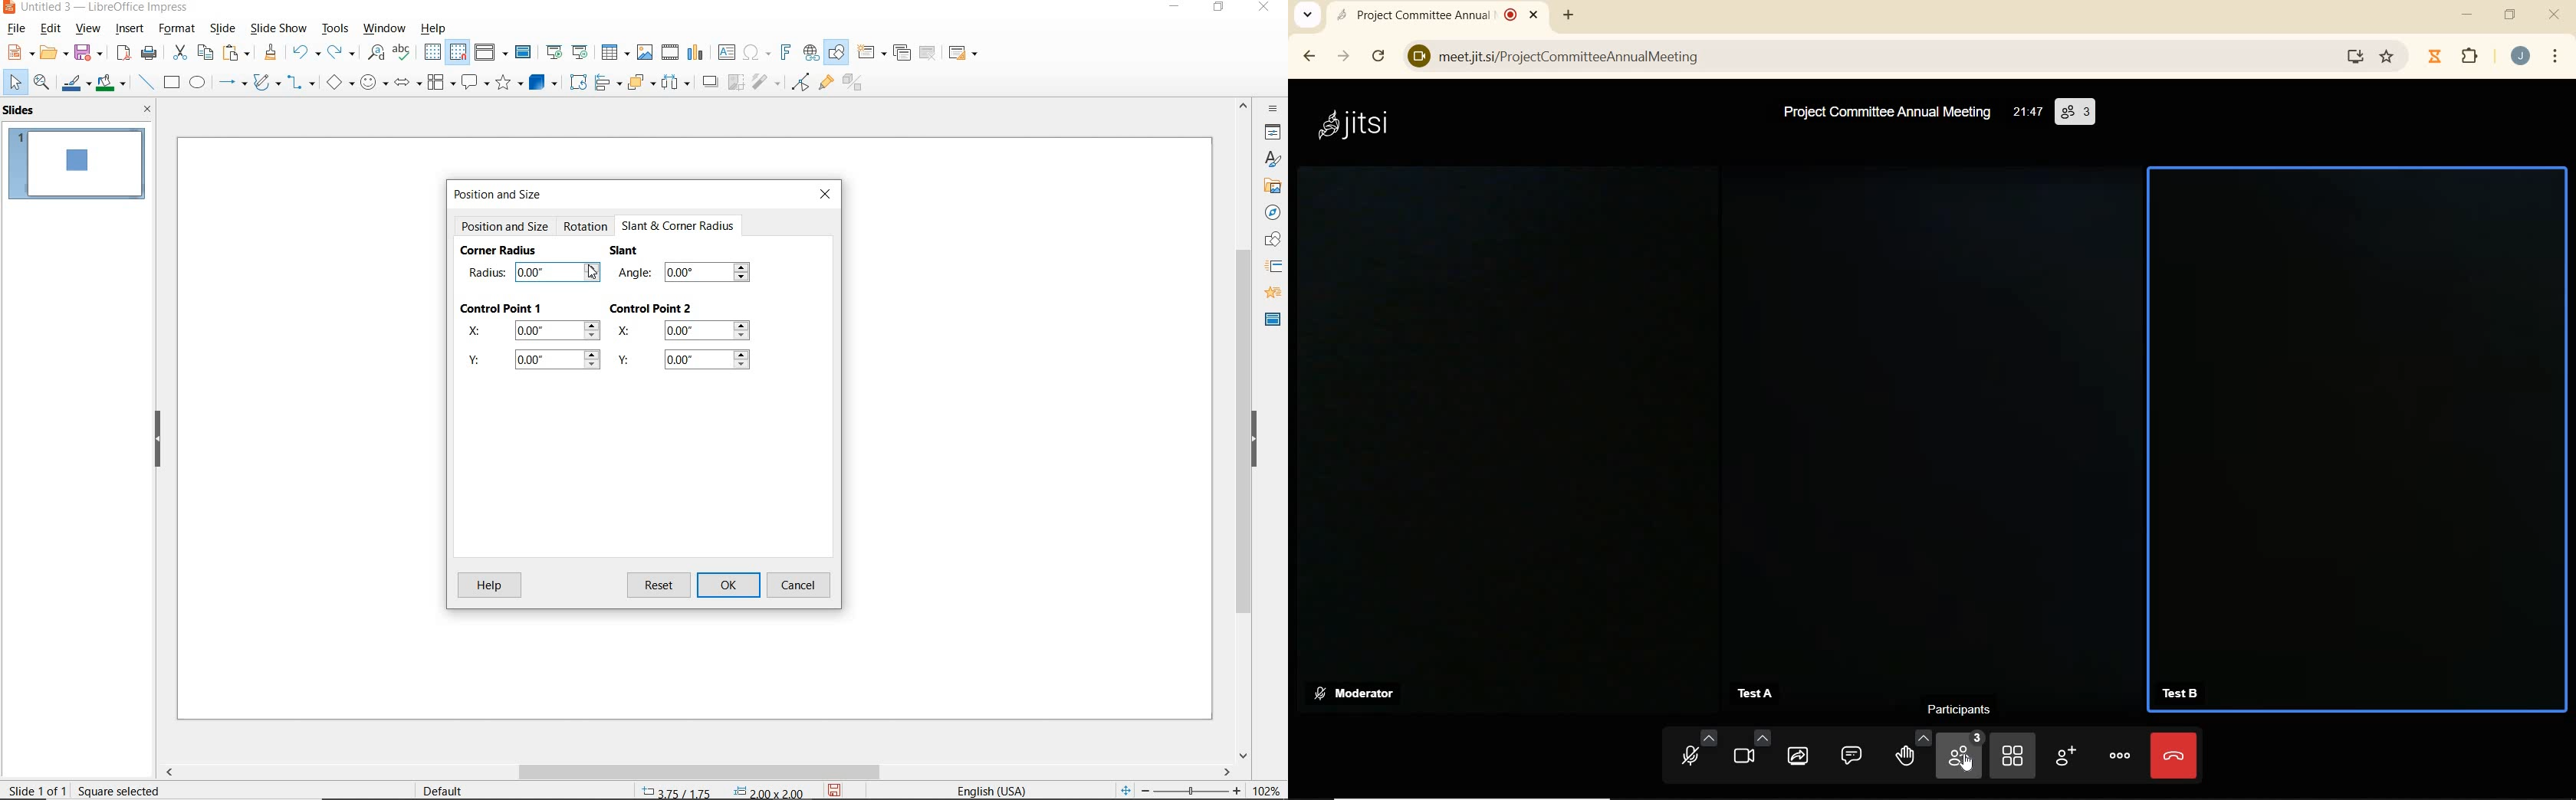  What do you see at coordinates (801, 585) in the screenshot?
I see `CANCEL` at bounding box center [801, 585].